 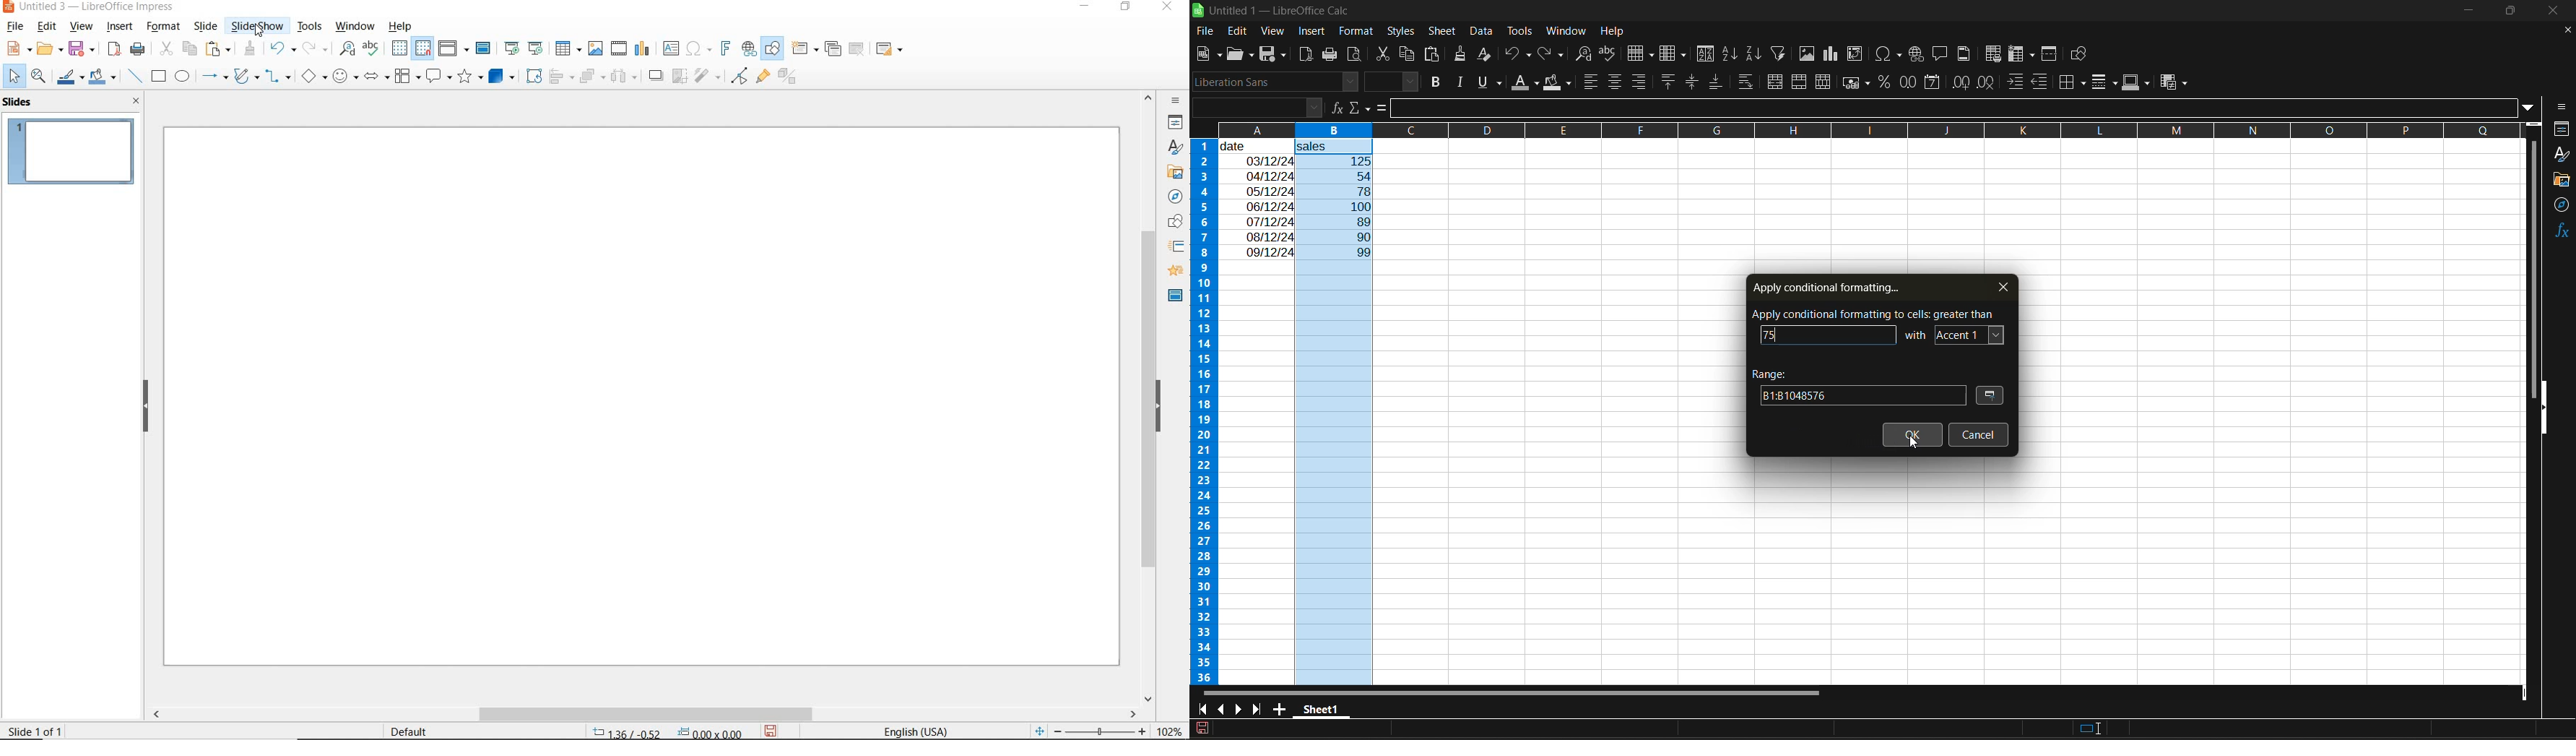 What do you see at coordinates (485, 48) in the screenshot?
I see `MASTER SLIDE` at bounding box center [485, 48].